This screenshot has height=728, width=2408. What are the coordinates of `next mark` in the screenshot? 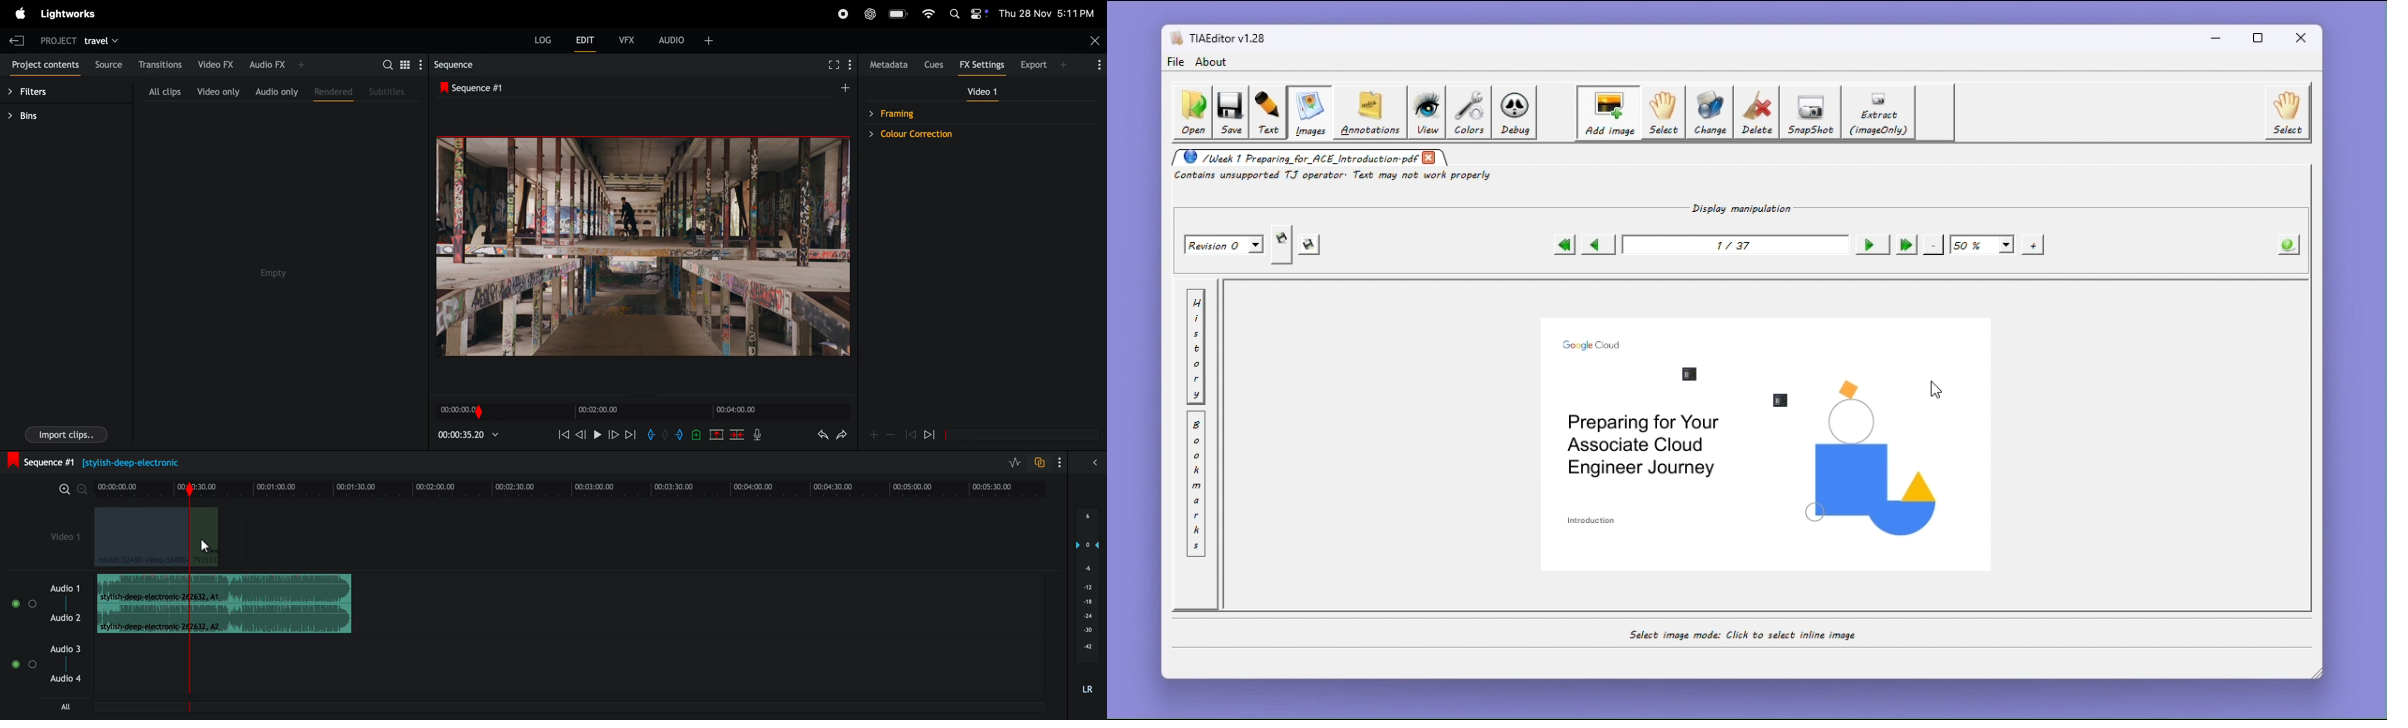 It's located at (631, 435).